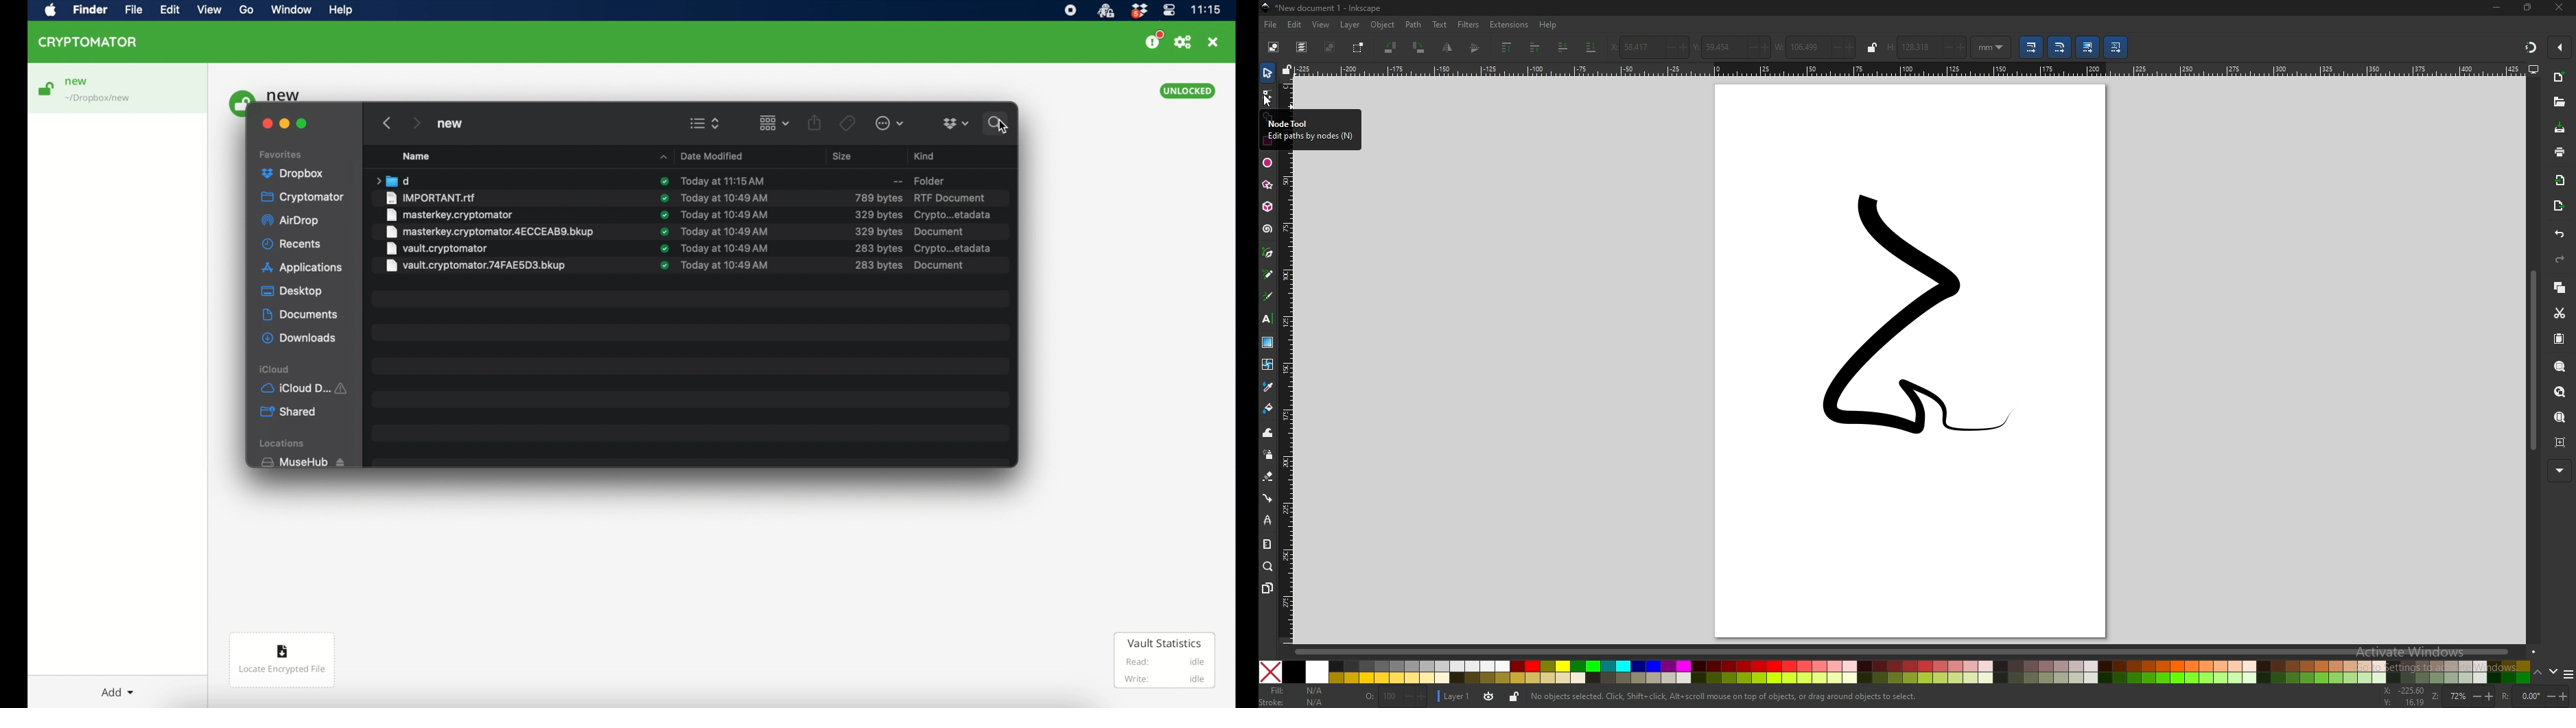  I want to click on select all objects, so click(1272, 47).